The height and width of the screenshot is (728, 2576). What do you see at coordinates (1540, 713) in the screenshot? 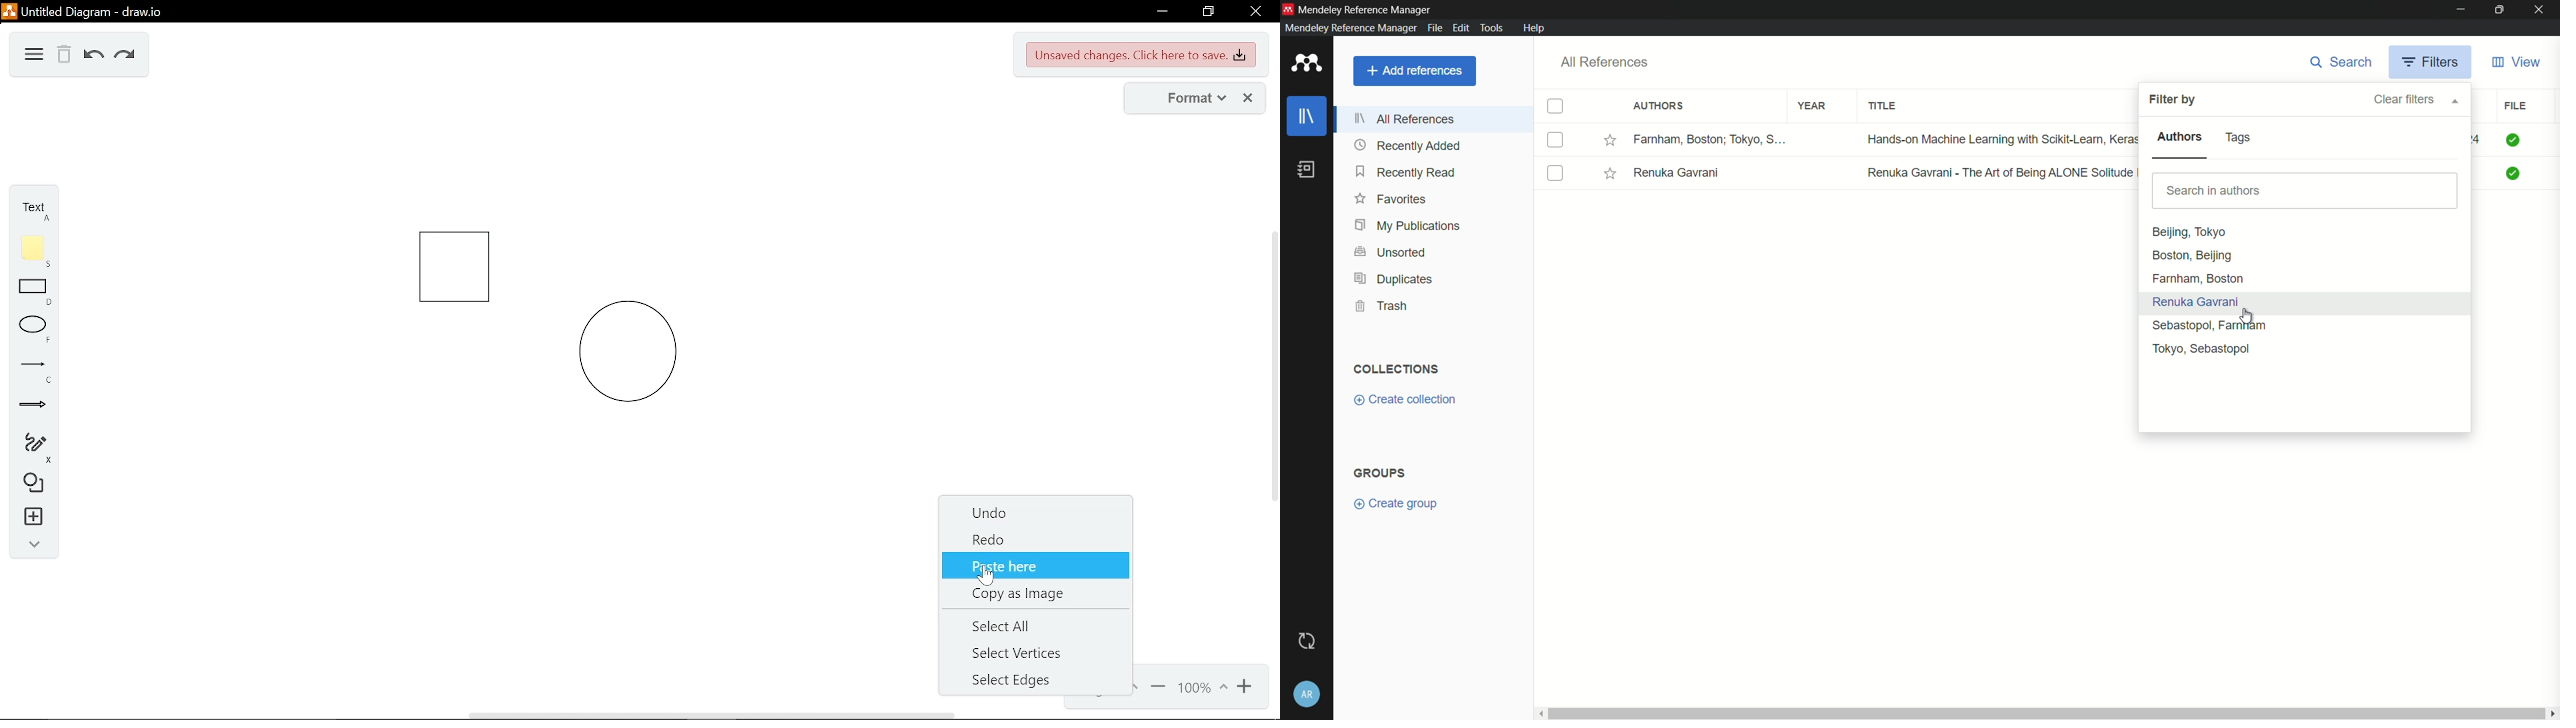
I see `Scroll left` at bounding box center [1540, 713].